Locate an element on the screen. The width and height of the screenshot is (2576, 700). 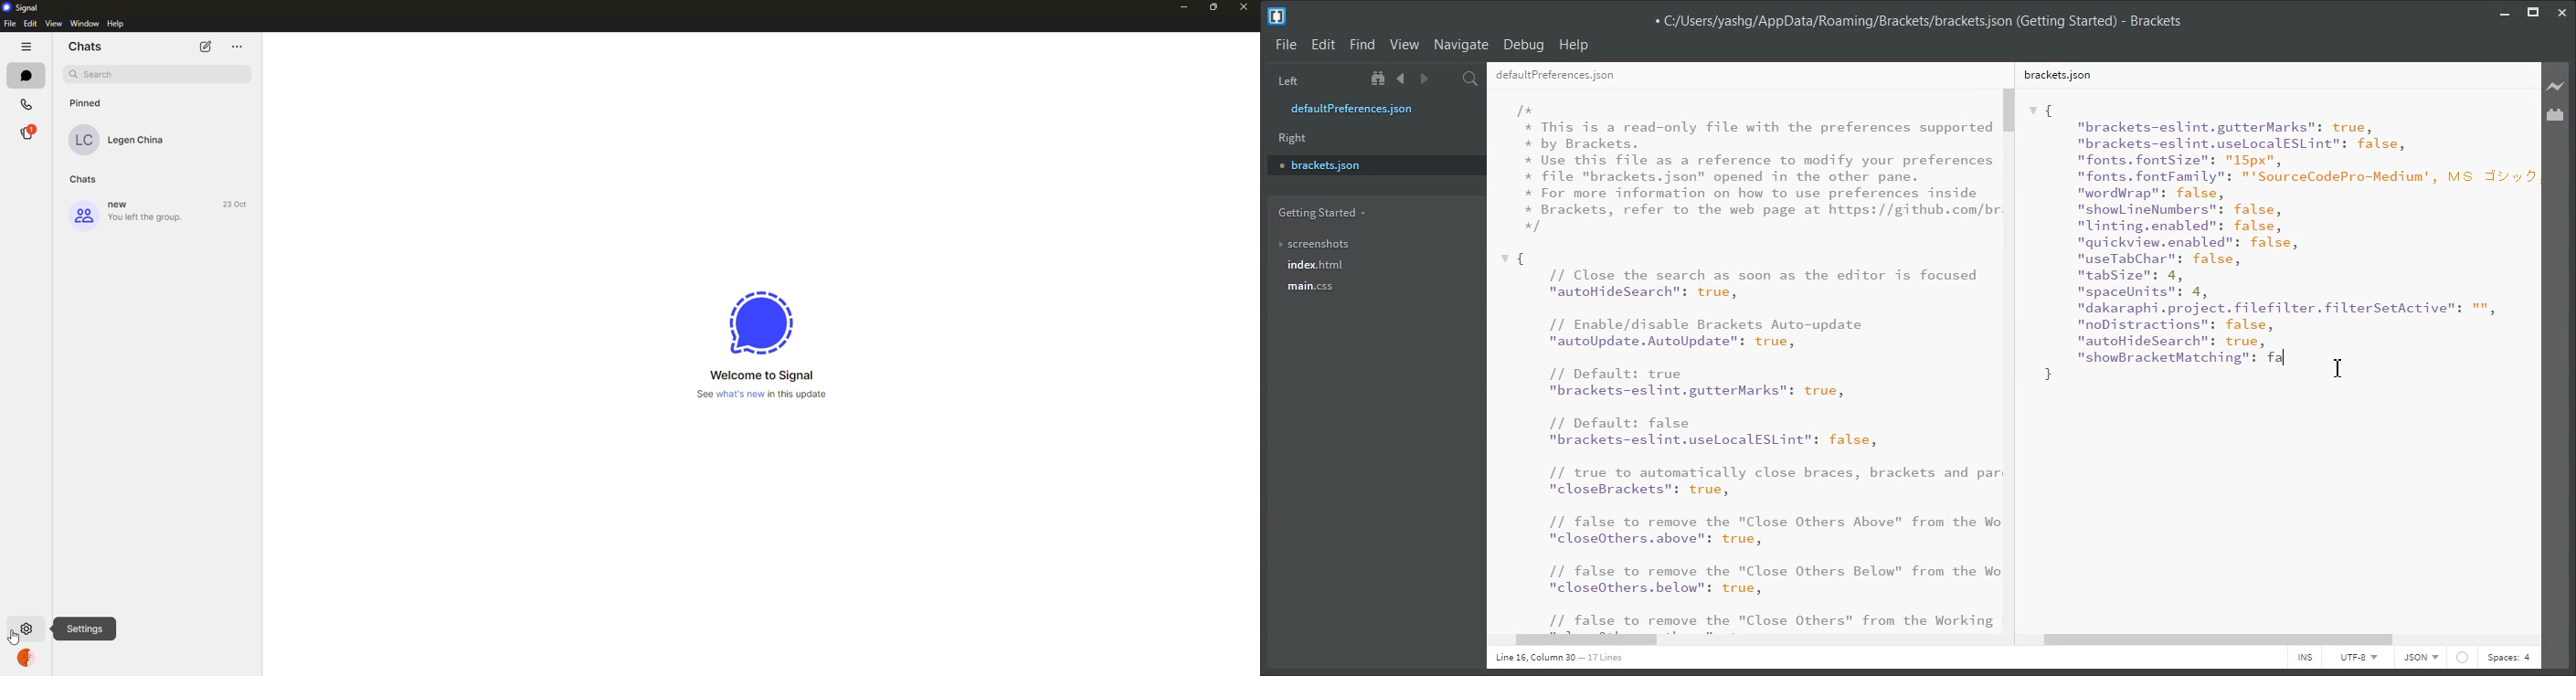
Navigate Forward is located at coordinates (1424, 79).